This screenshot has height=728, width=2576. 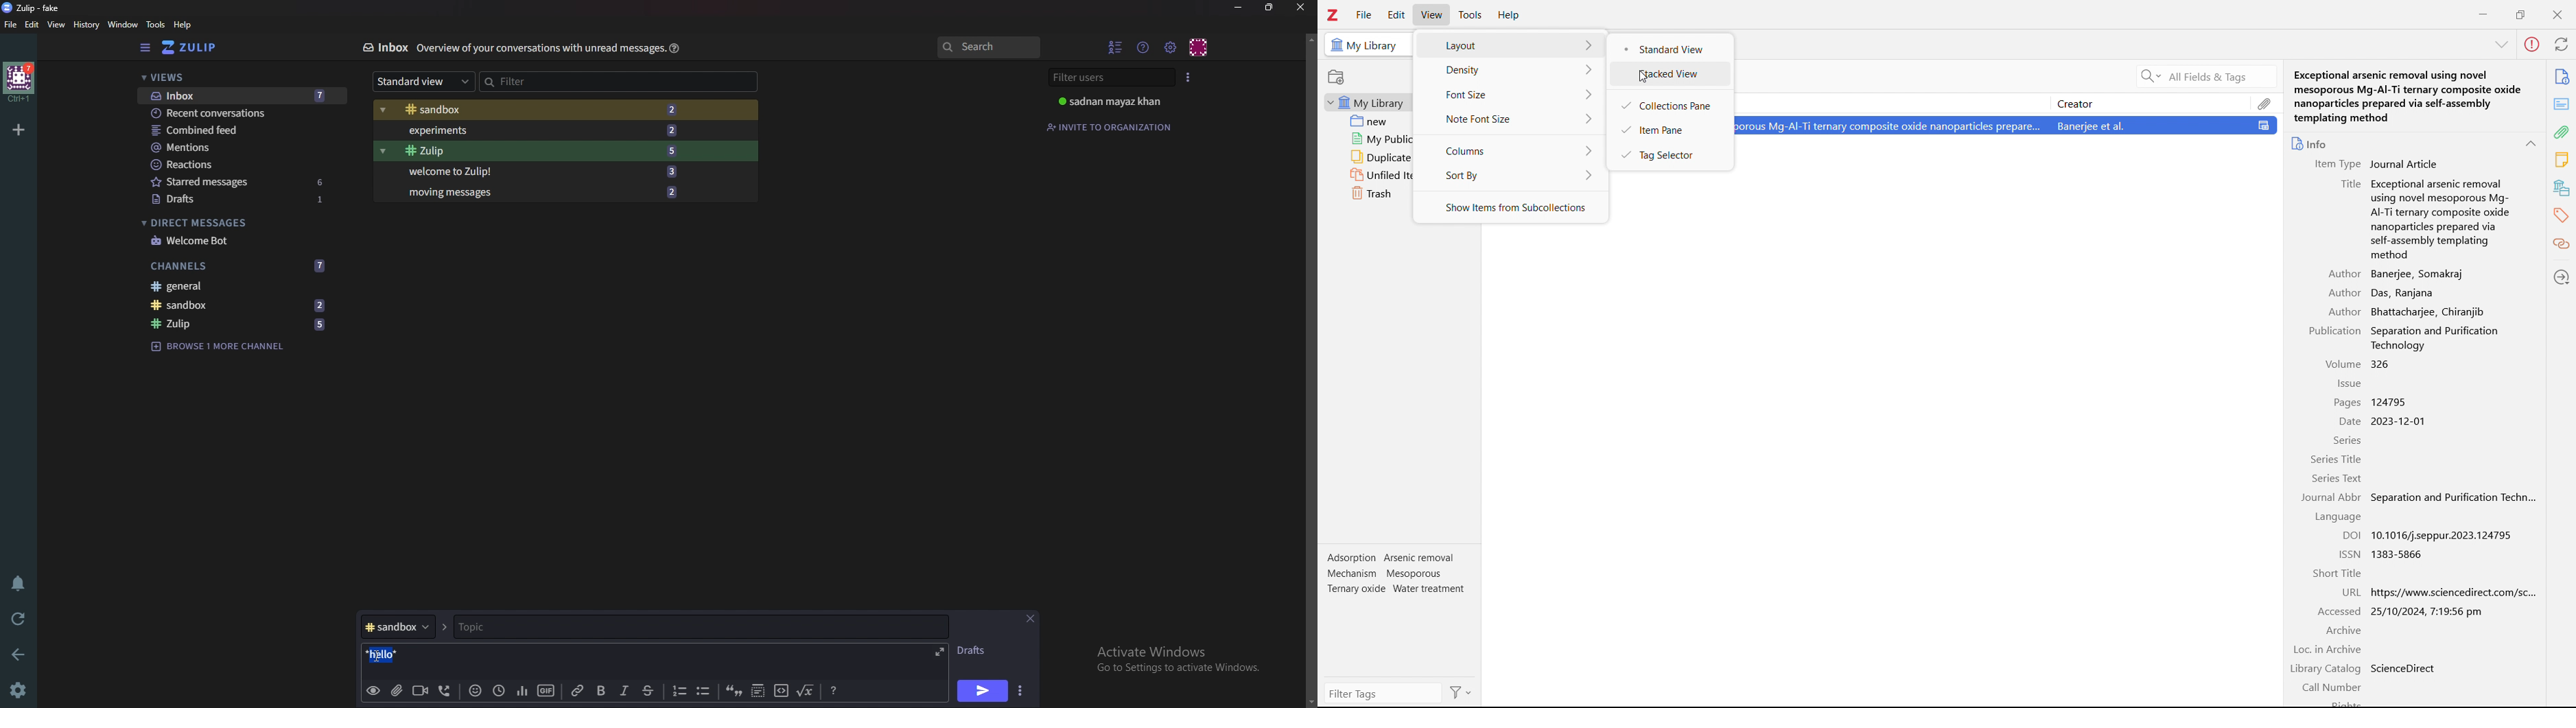 I want to click on file, so click(x=1364, y=14).